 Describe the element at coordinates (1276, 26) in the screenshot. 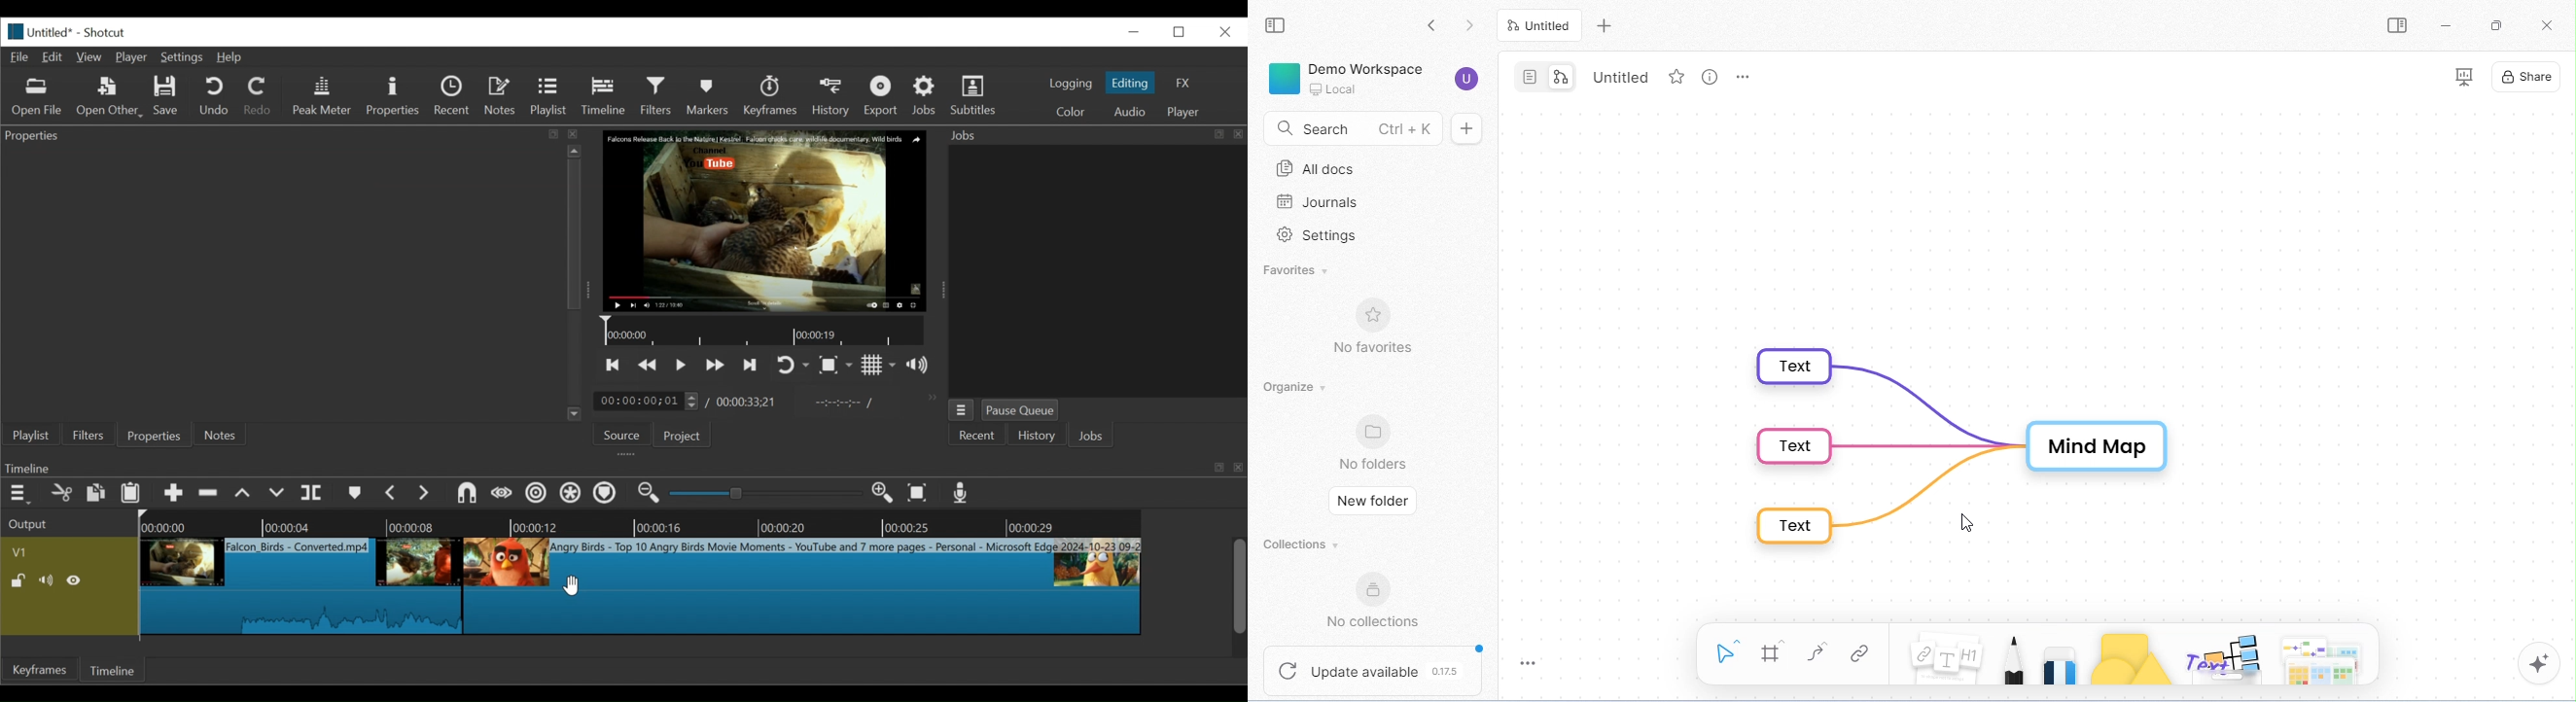

I see `close sidebar` at that location.